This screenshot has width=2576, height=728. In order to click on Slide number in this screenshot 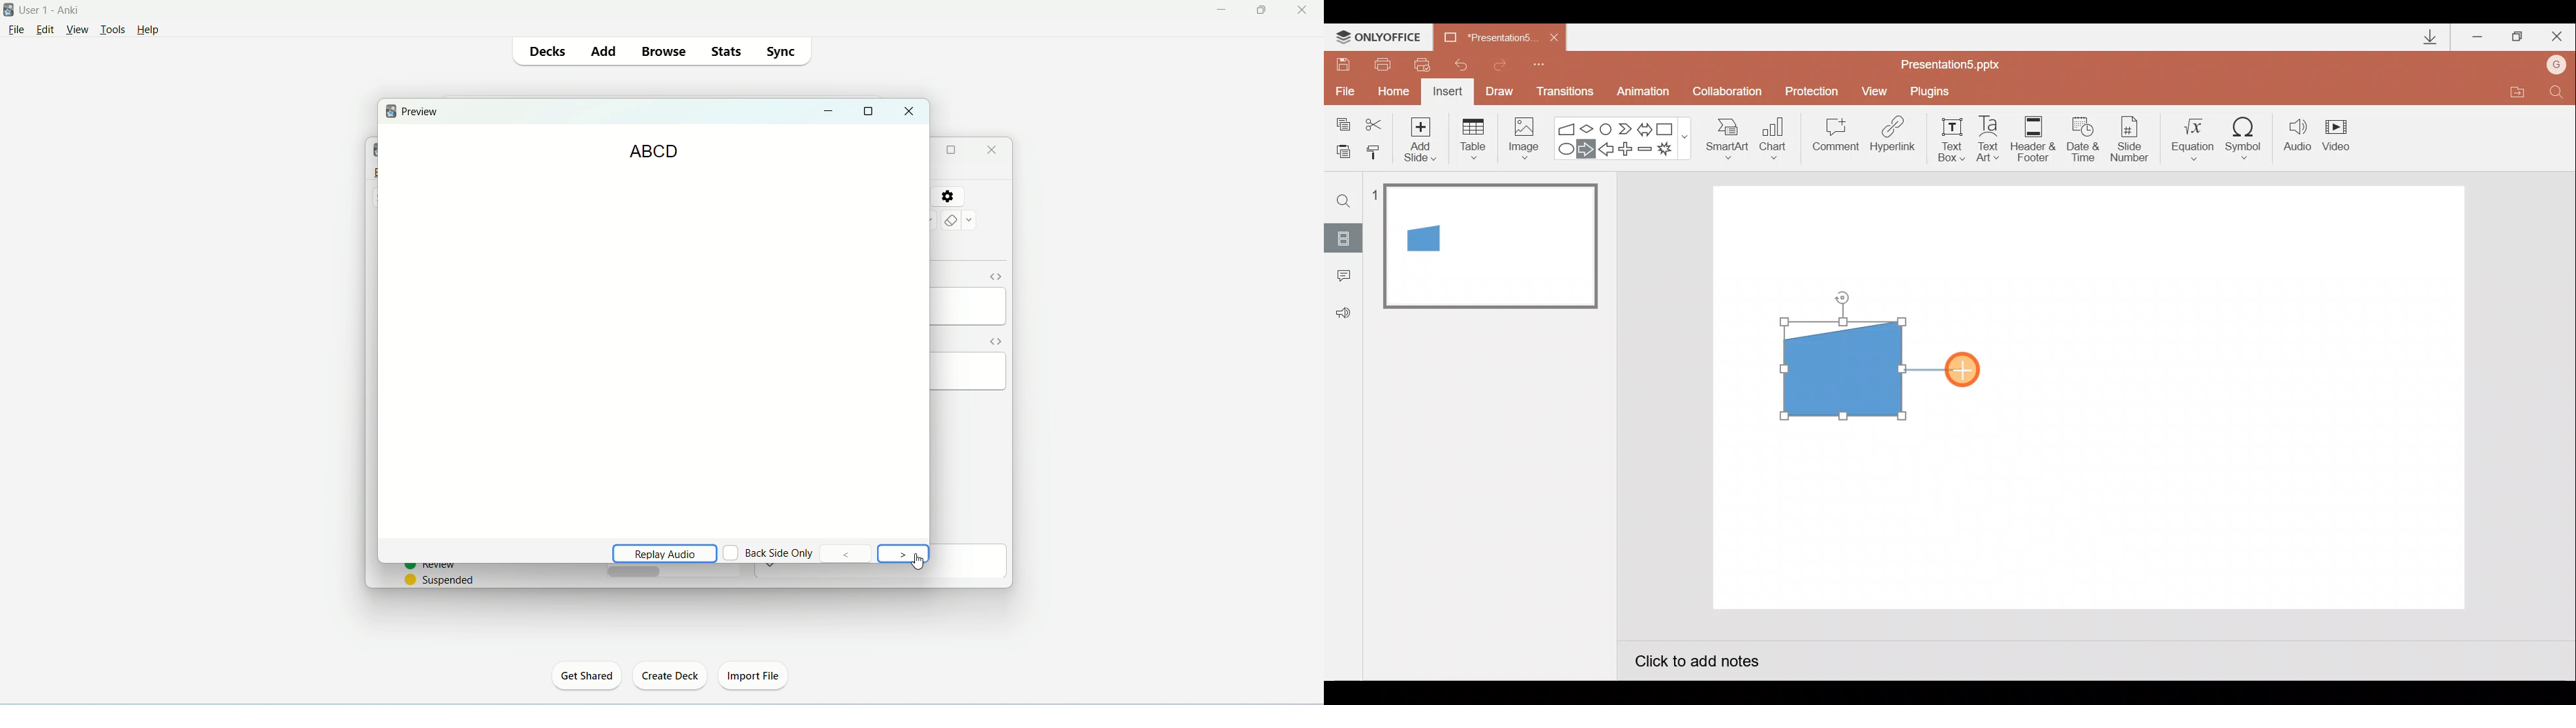, I will do `click(2134, 139)`.